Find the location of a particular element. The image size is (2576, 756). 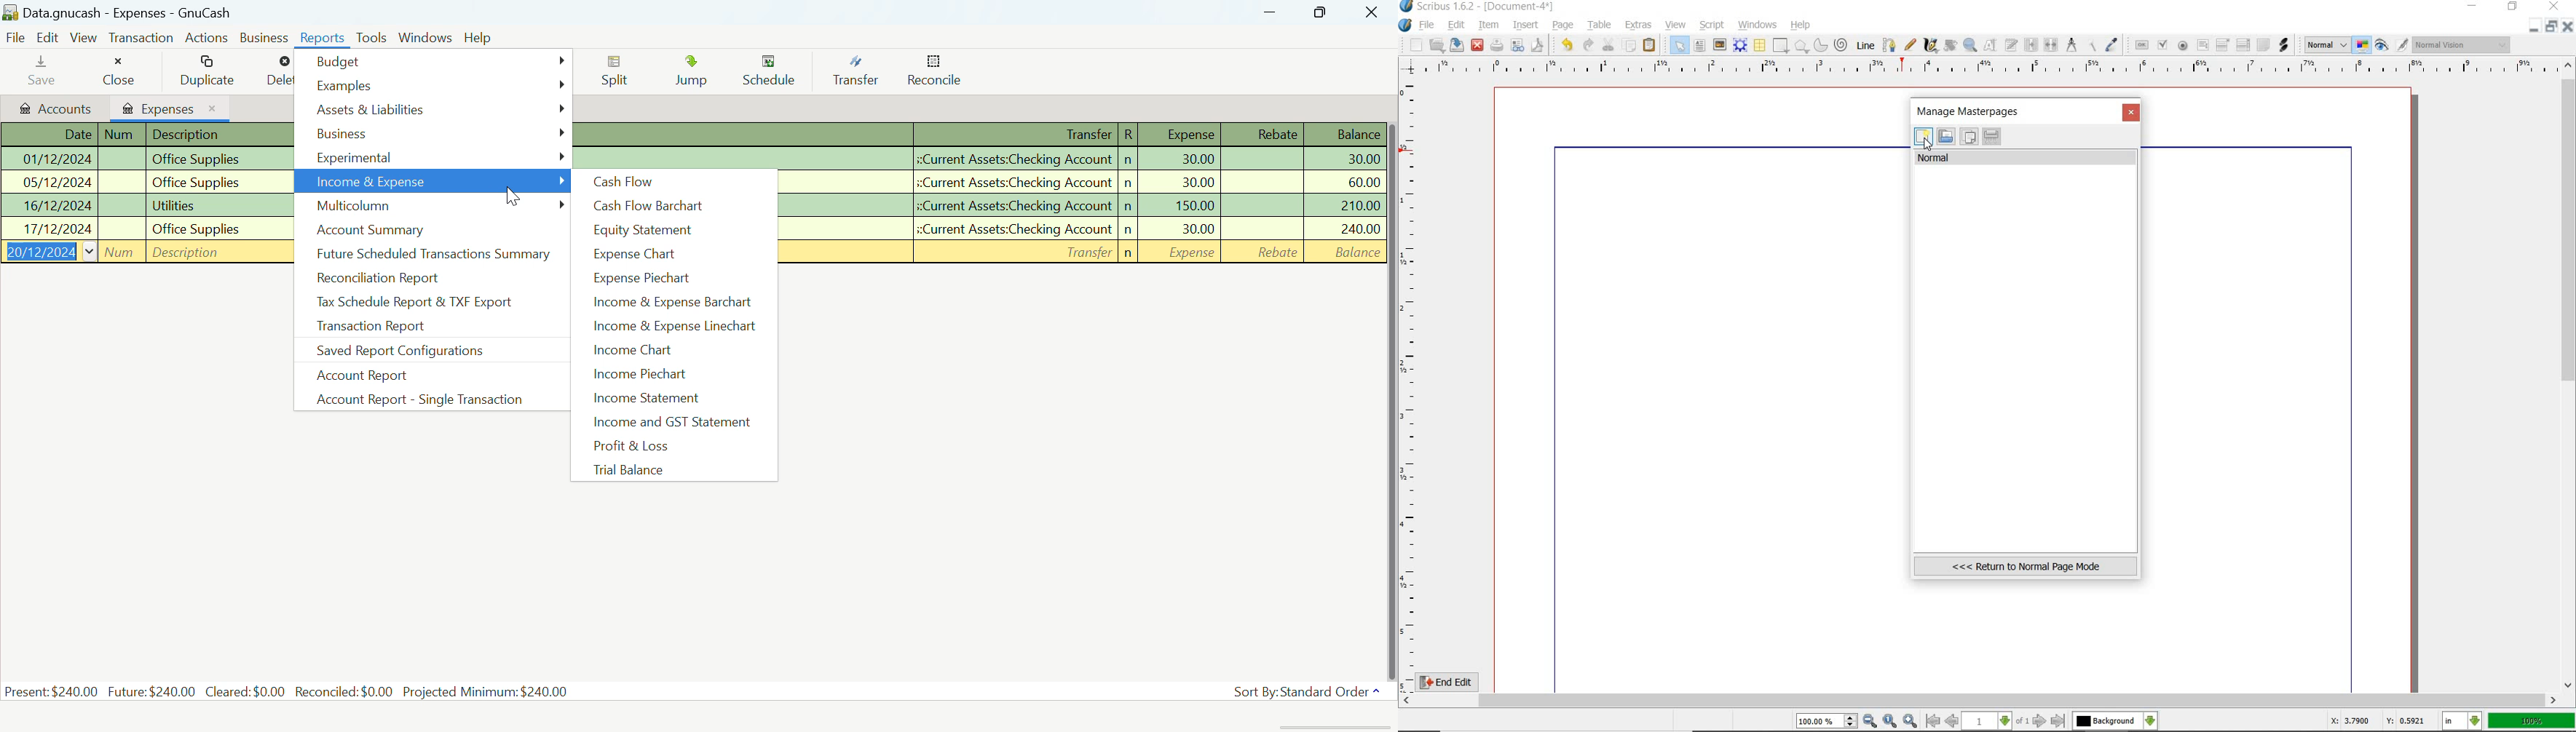

freehand line is located at coordinates (1908, 46).